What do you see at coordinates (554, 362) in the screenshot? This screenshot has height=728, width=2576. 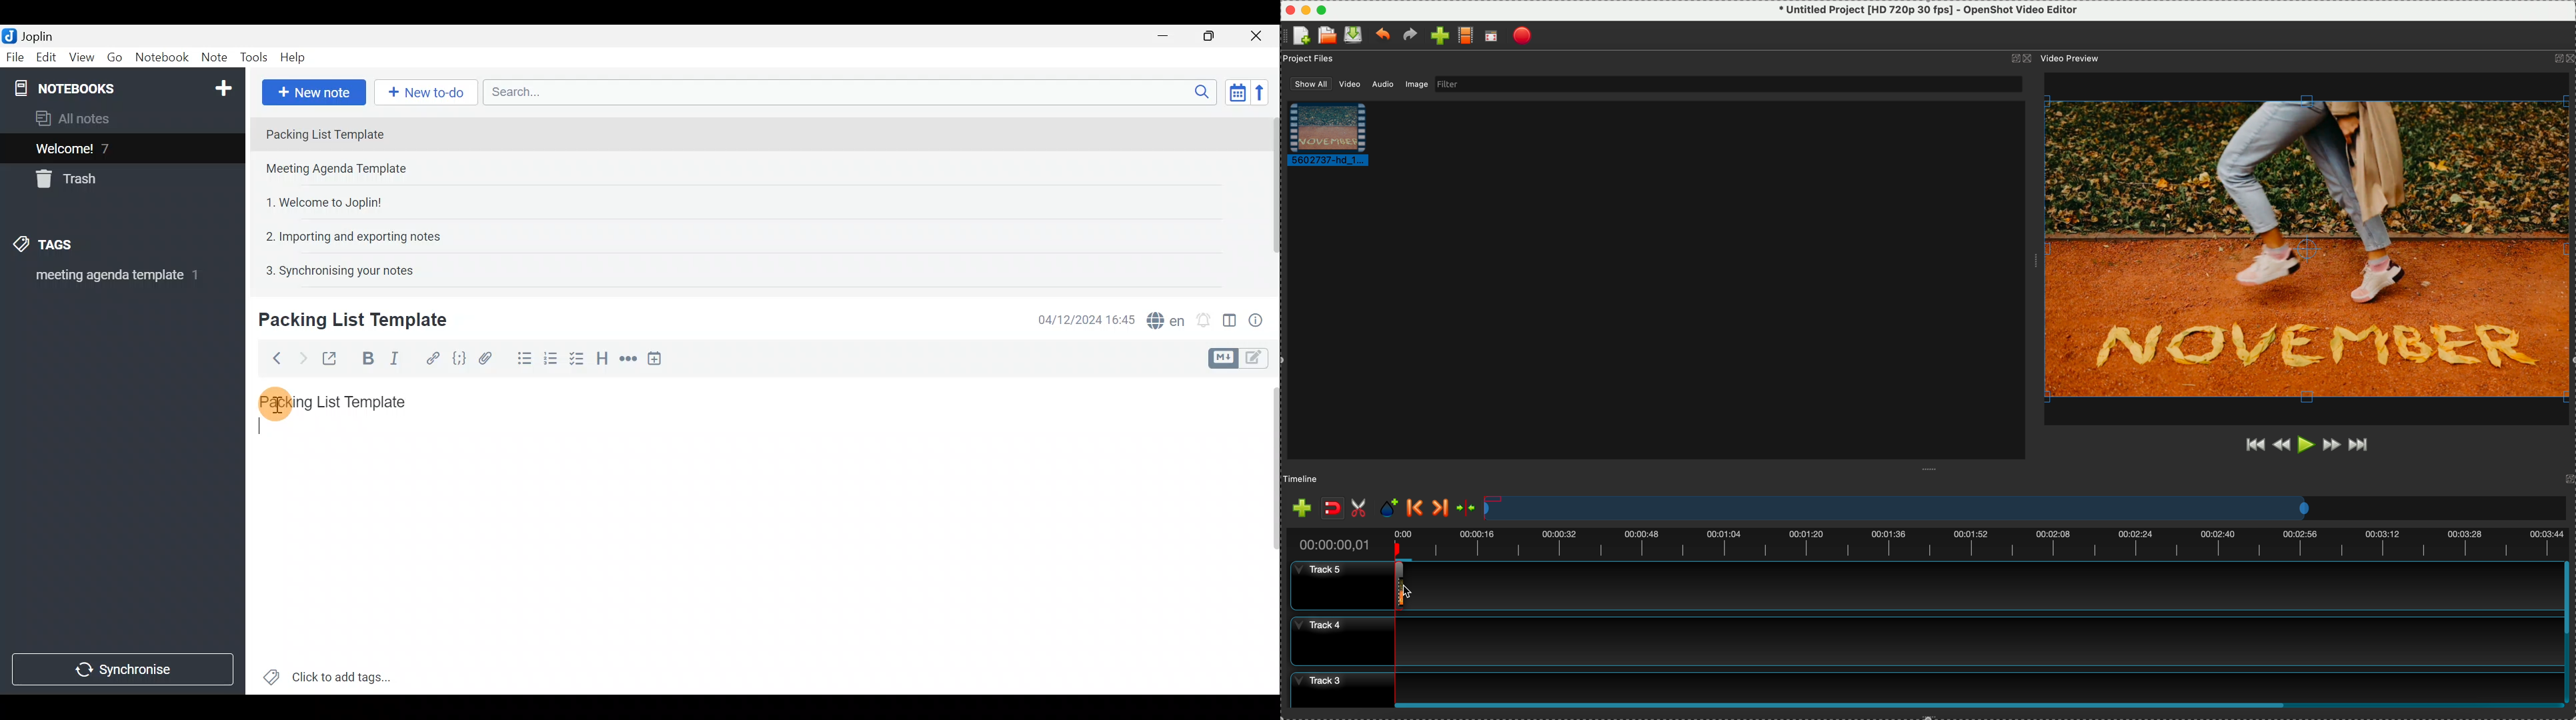 I see `Numbered list` at bounding box center [554, 362].